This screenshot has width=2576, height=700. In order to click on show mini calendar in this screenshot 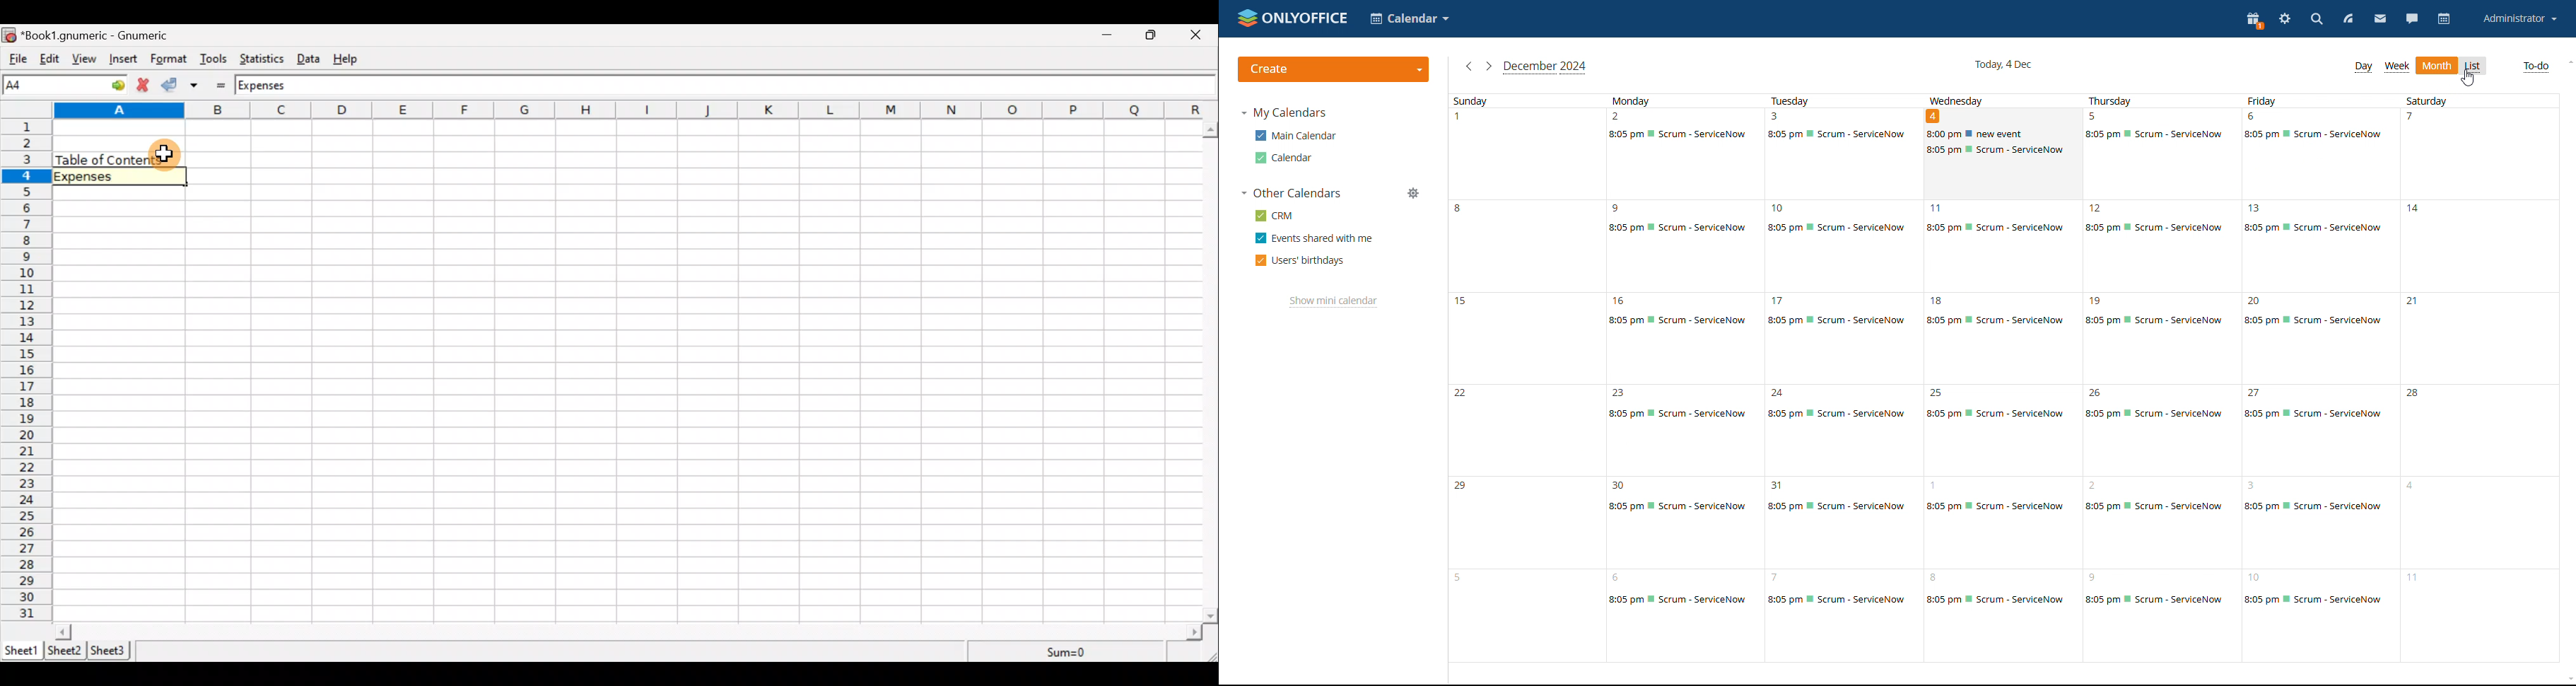, I will do `click(1333, 302)`.